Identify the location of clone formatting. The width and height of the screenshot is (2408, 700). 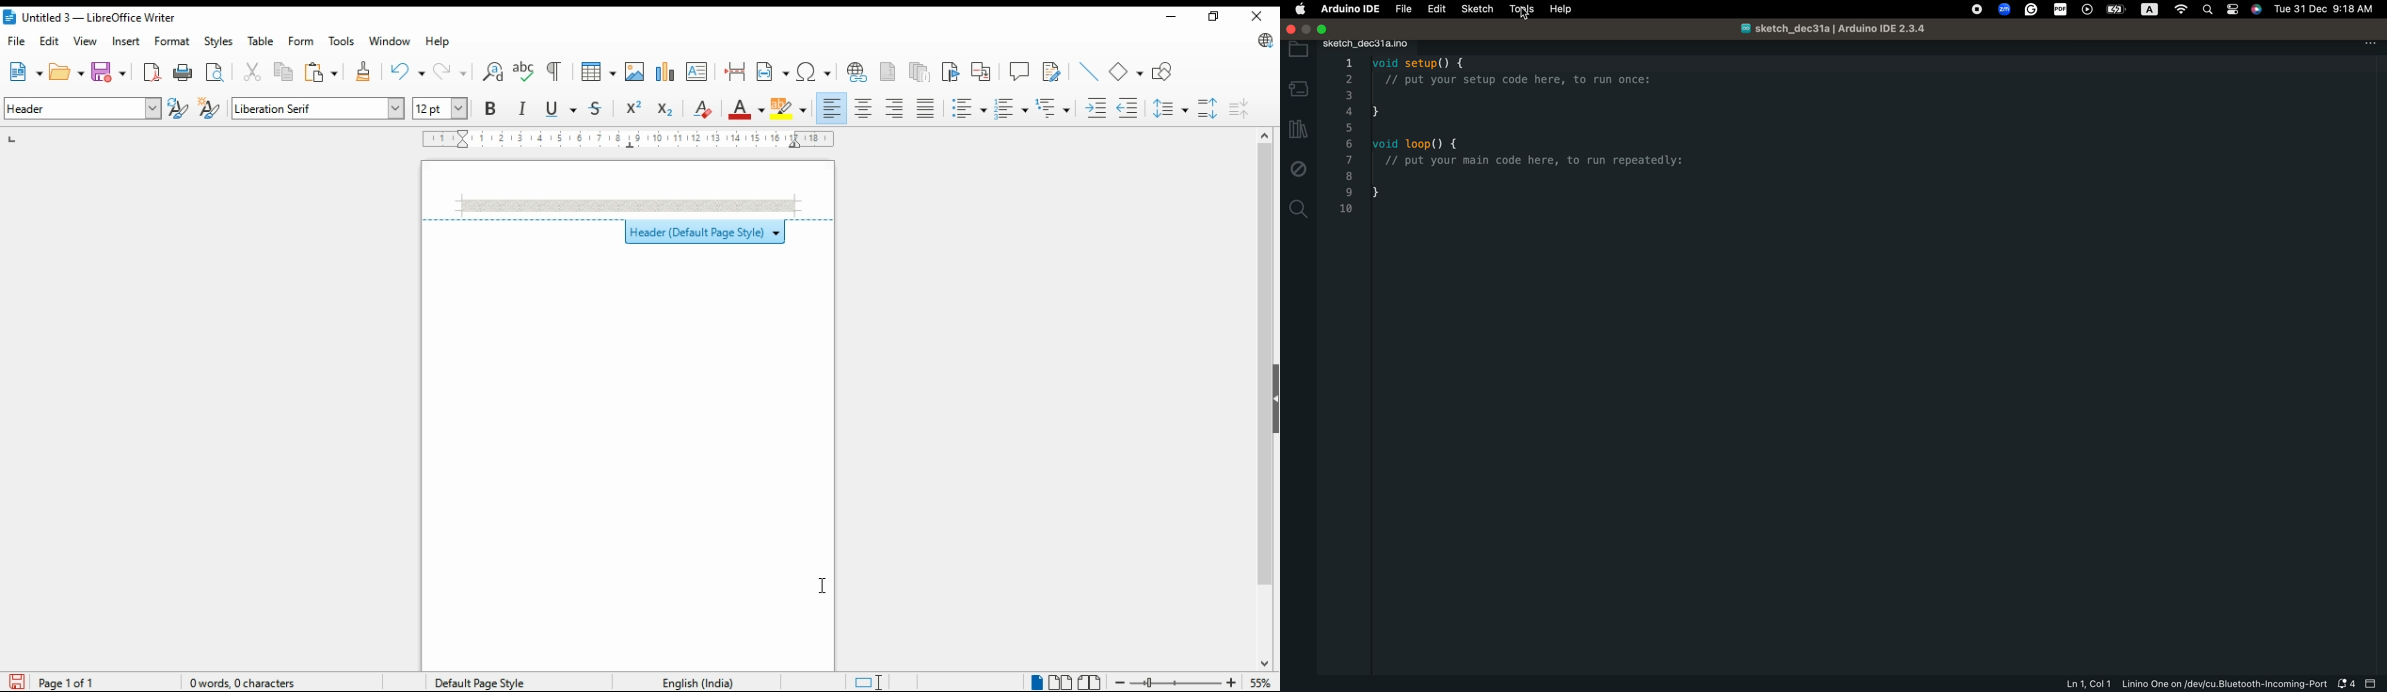
(362, 72).